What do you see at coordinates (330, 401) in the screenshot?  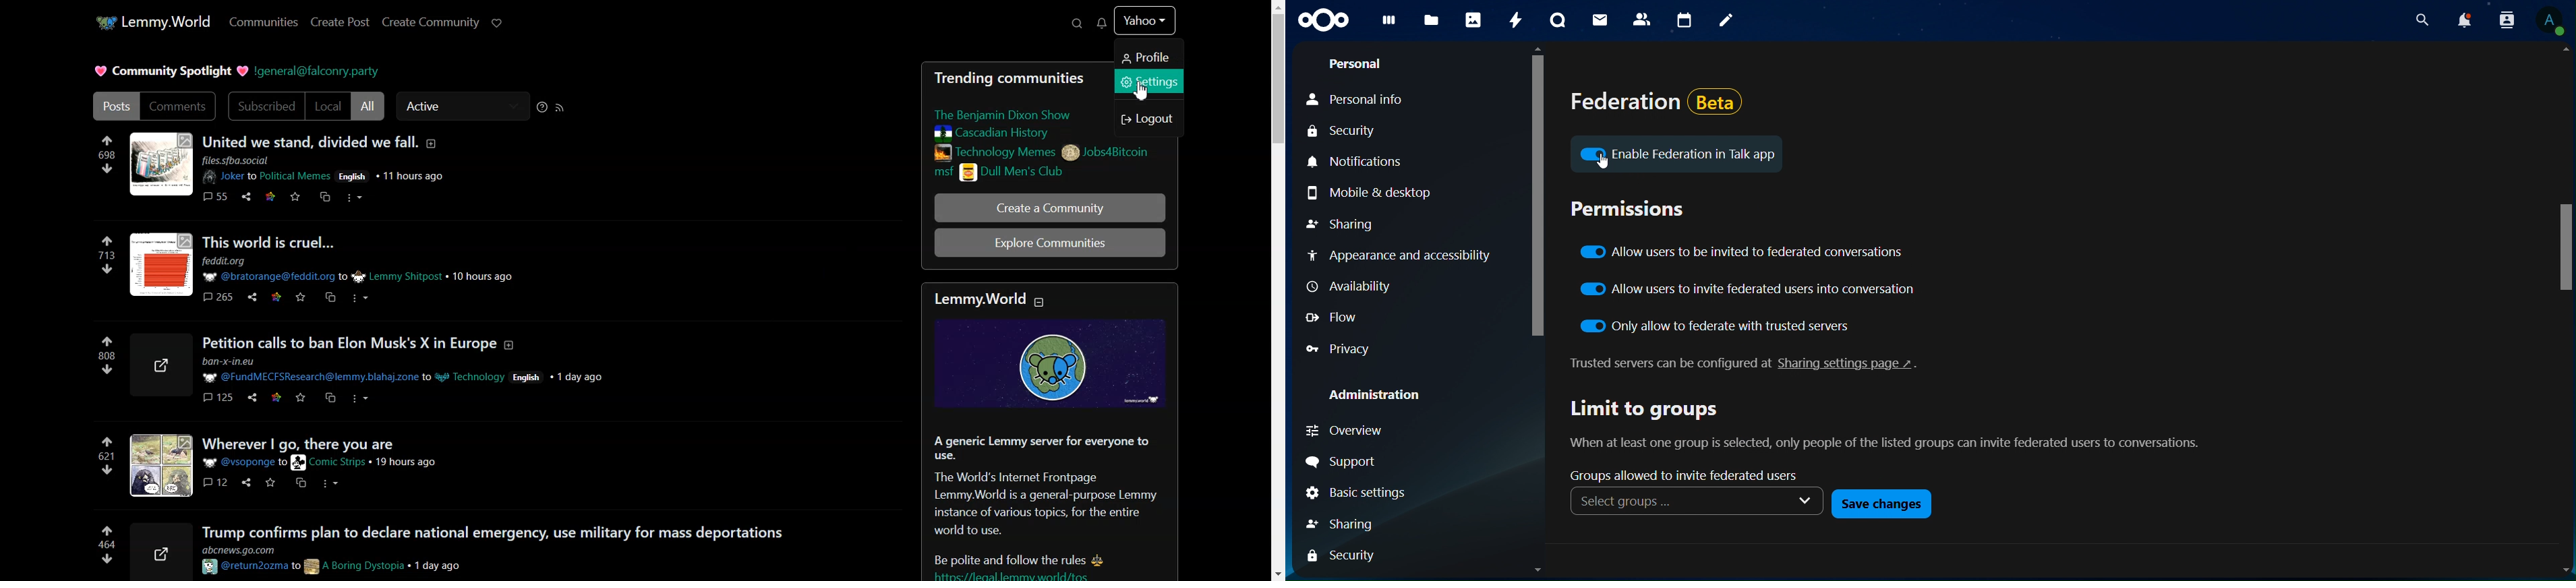 I see `copy` at bounding box center [330, 401].